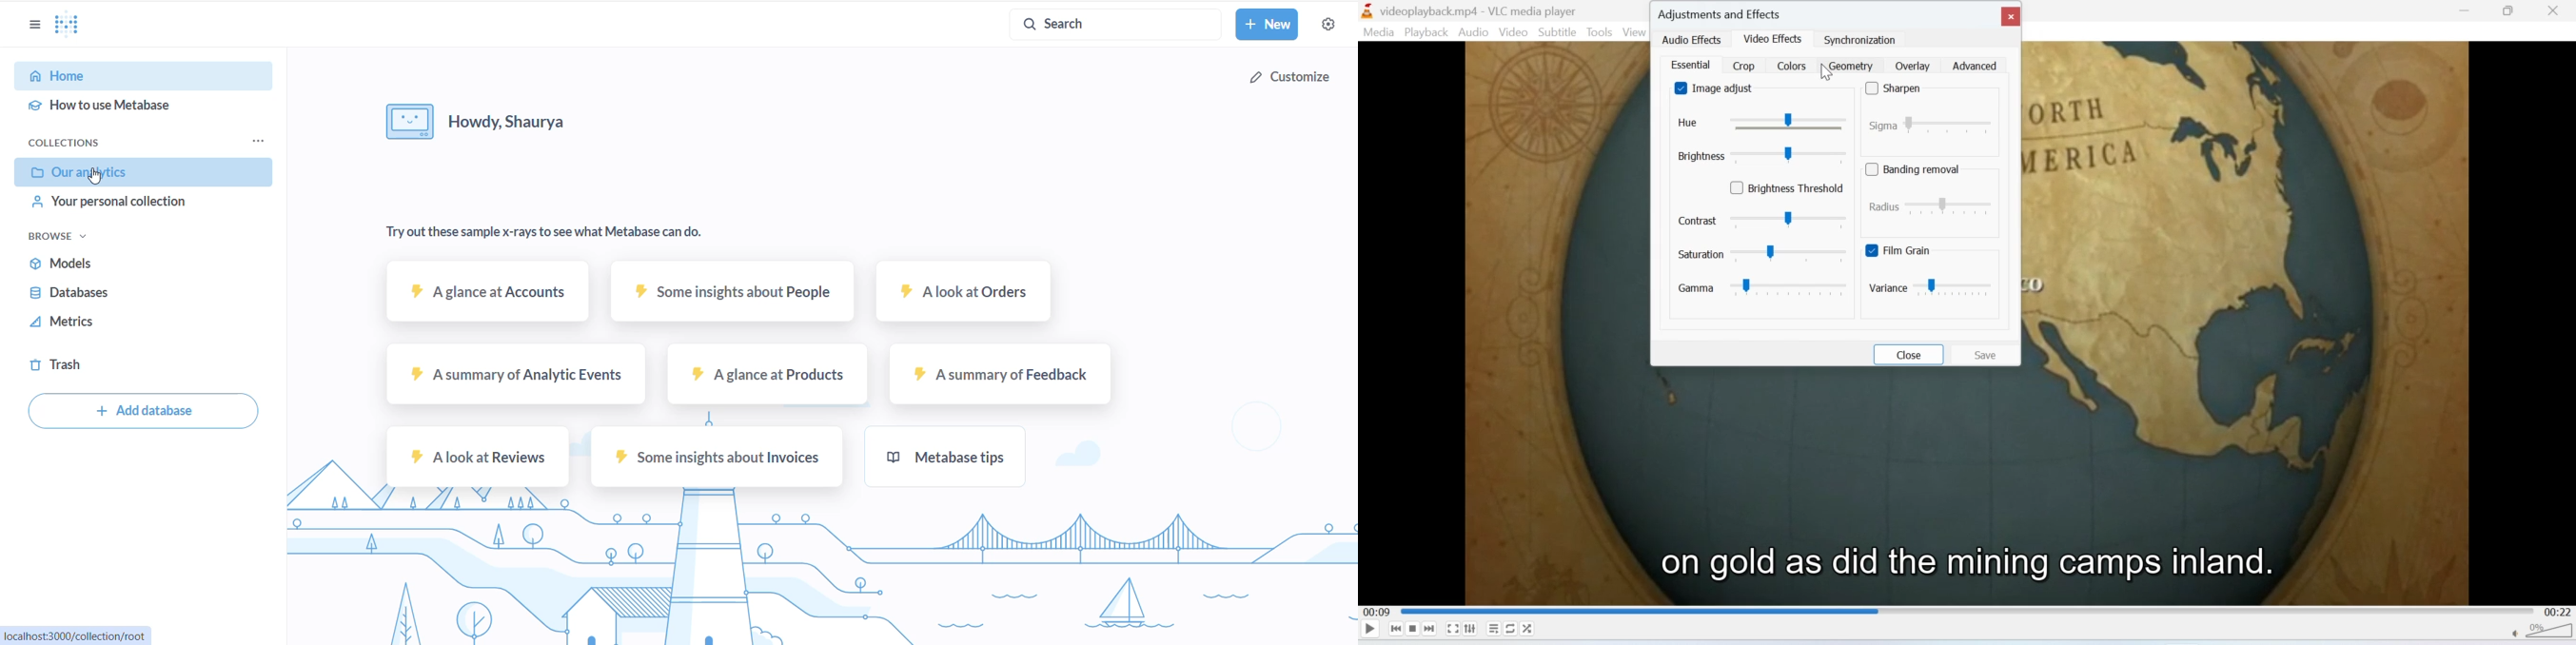  What do you see at coordinates (525, 118) in the screenshot?
I see `Howdy,Shaurya` at bounding box center [525, 118].